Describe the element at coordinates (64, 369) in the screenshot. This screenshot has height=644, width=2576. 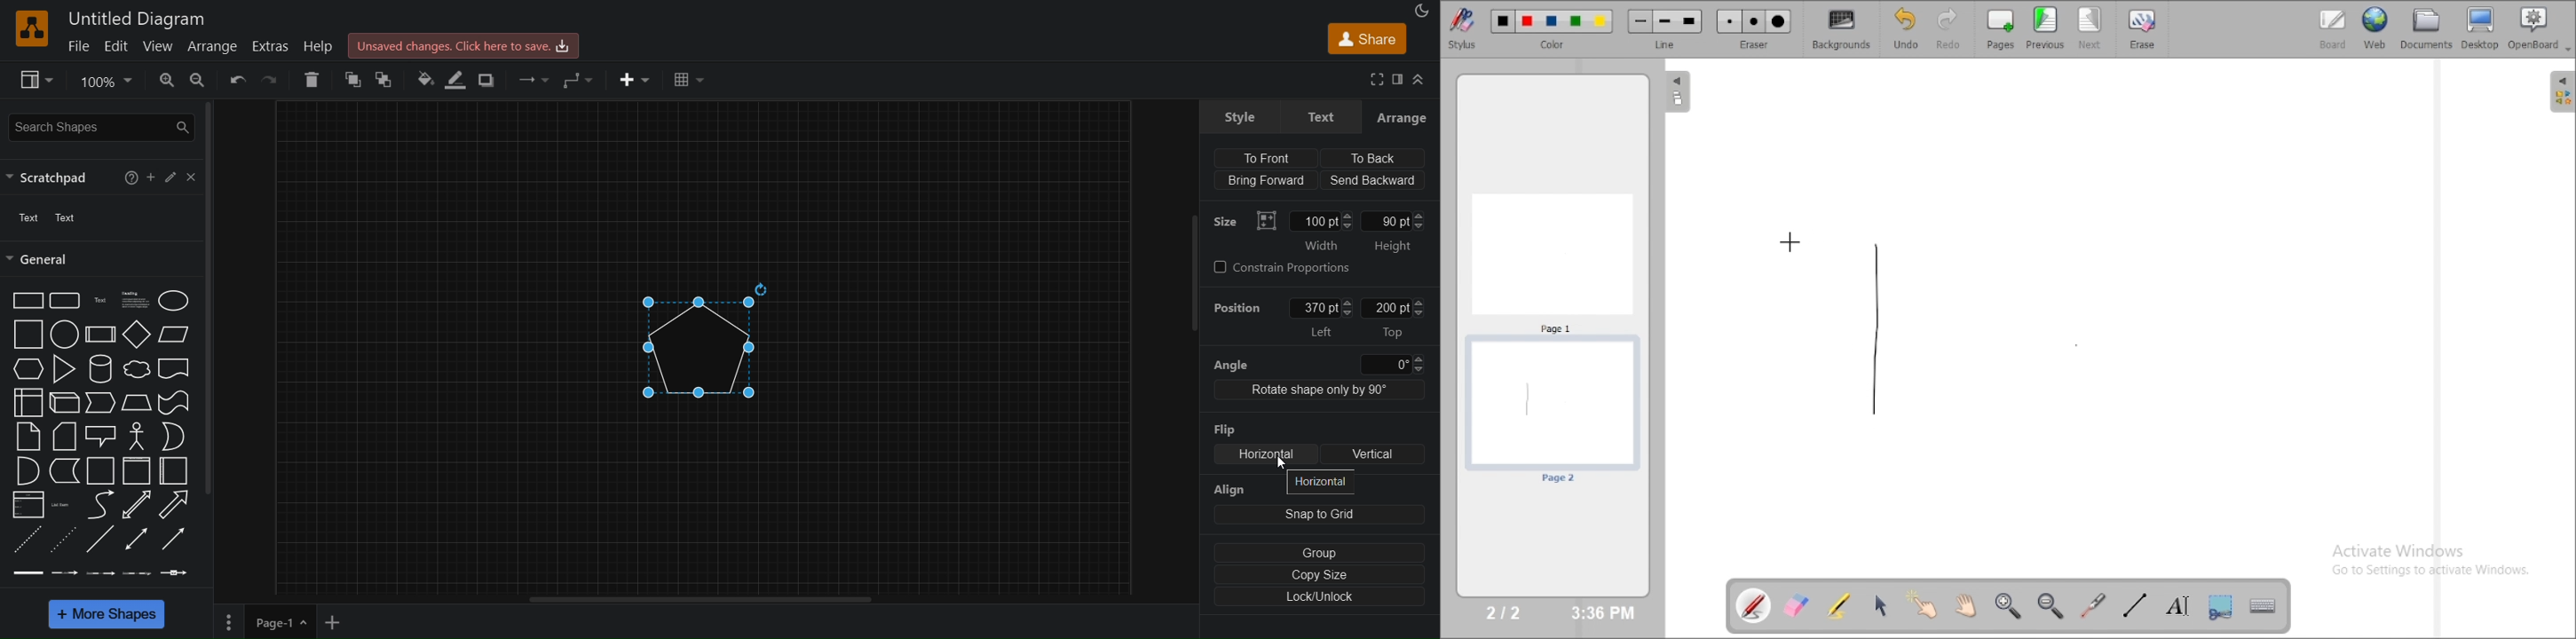
I see `Triangle` at that location.